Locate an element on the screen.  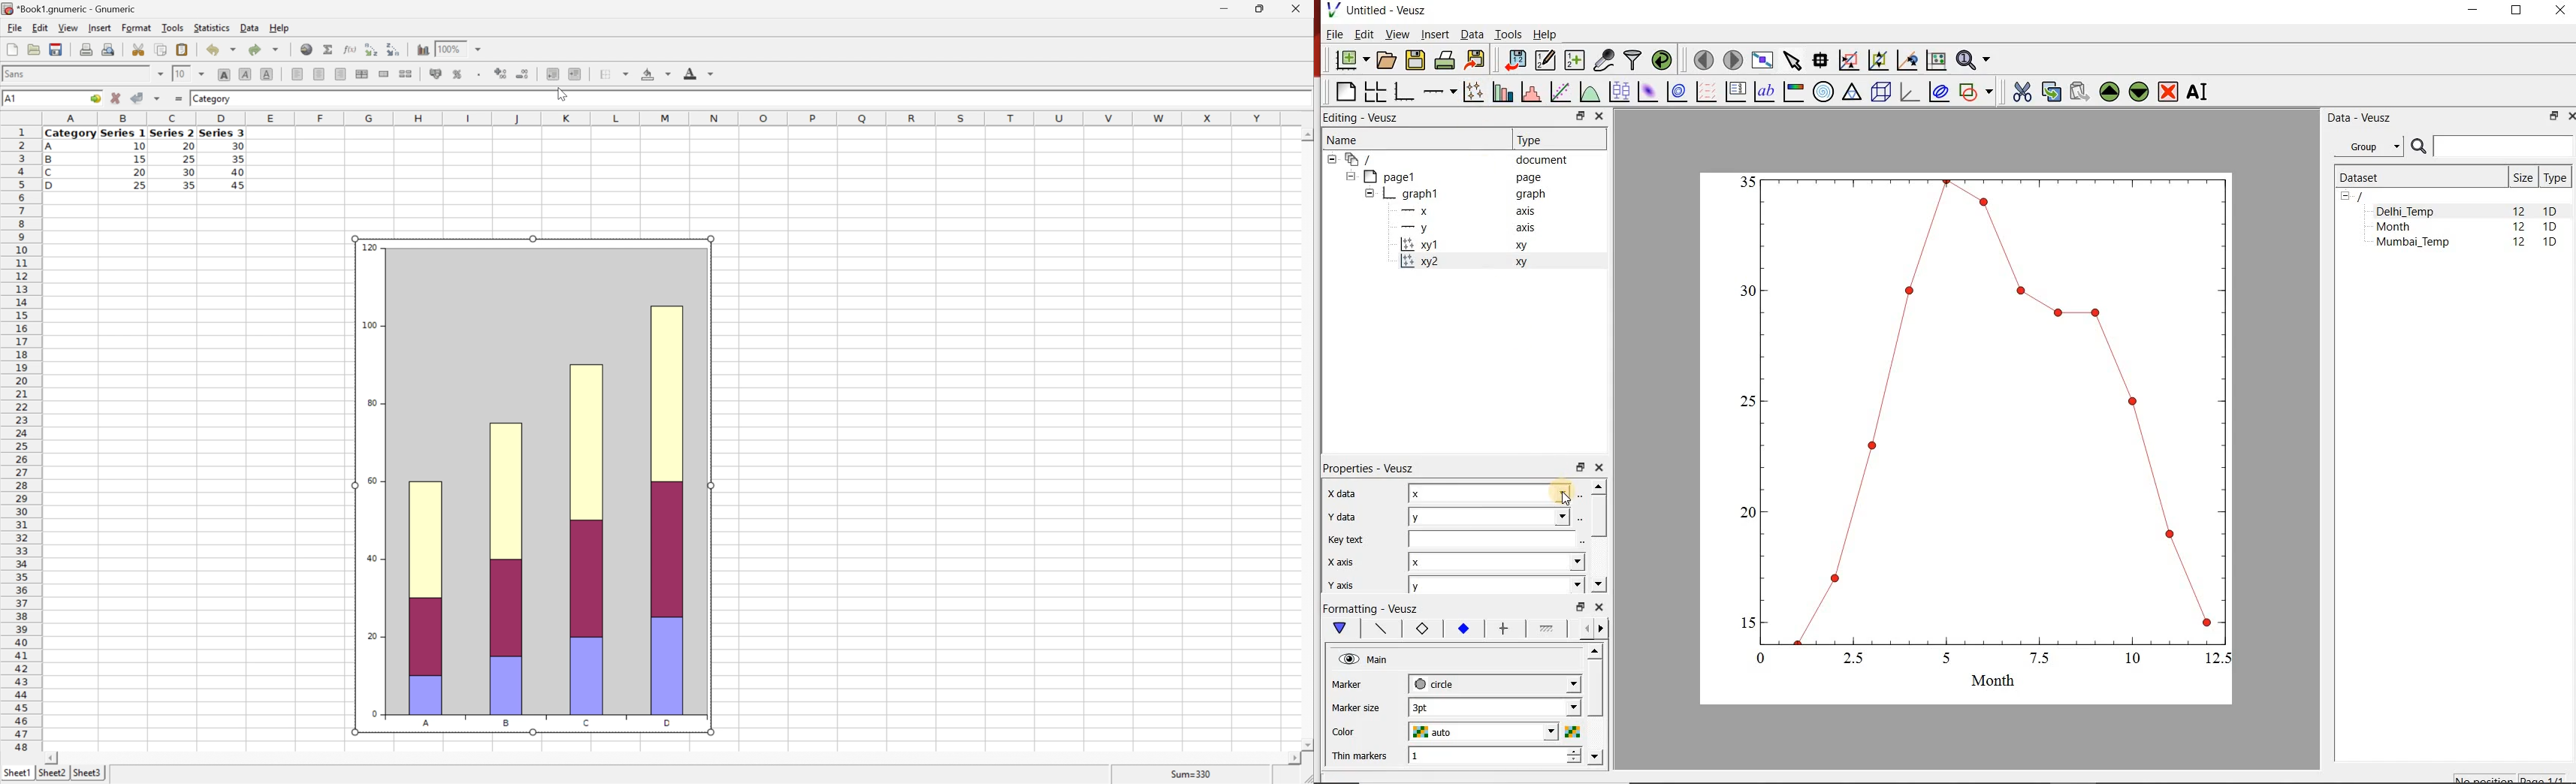
Save current workbook is located at coordinates (55, 49).